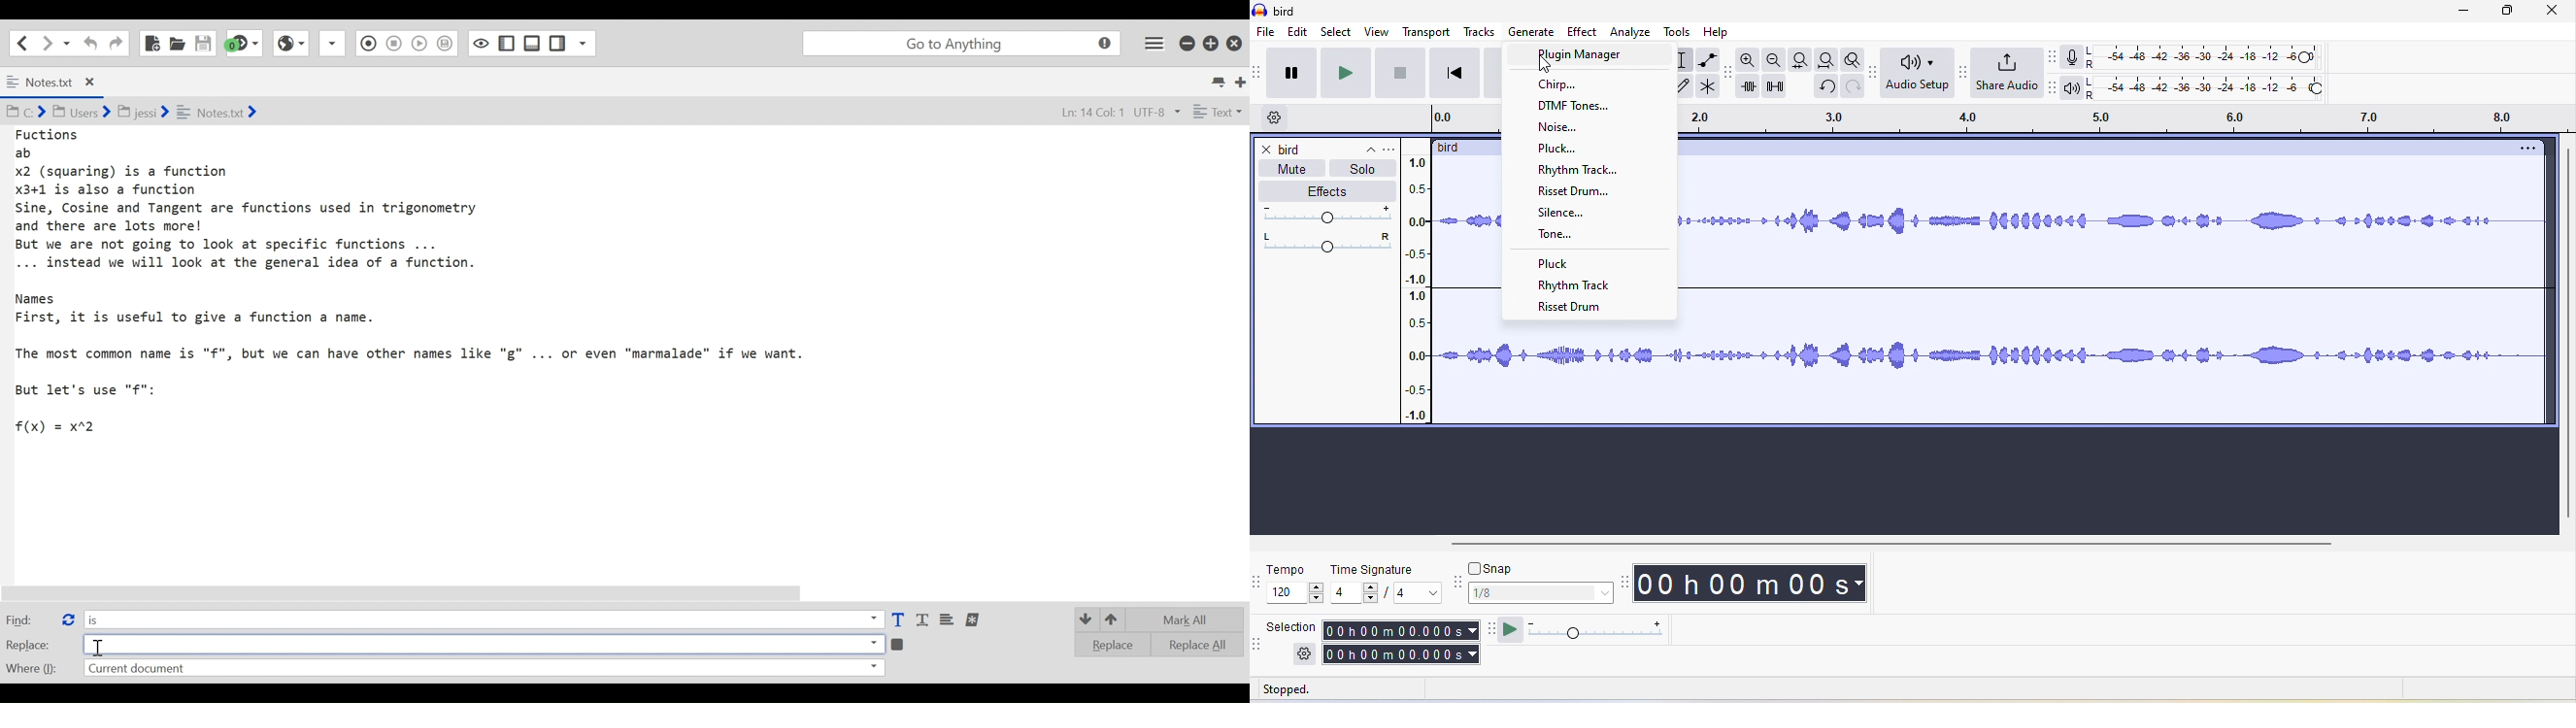 Image resolution: width=2576 pixels, height=728 pixels. I want to click on Where, so click(30, 667).